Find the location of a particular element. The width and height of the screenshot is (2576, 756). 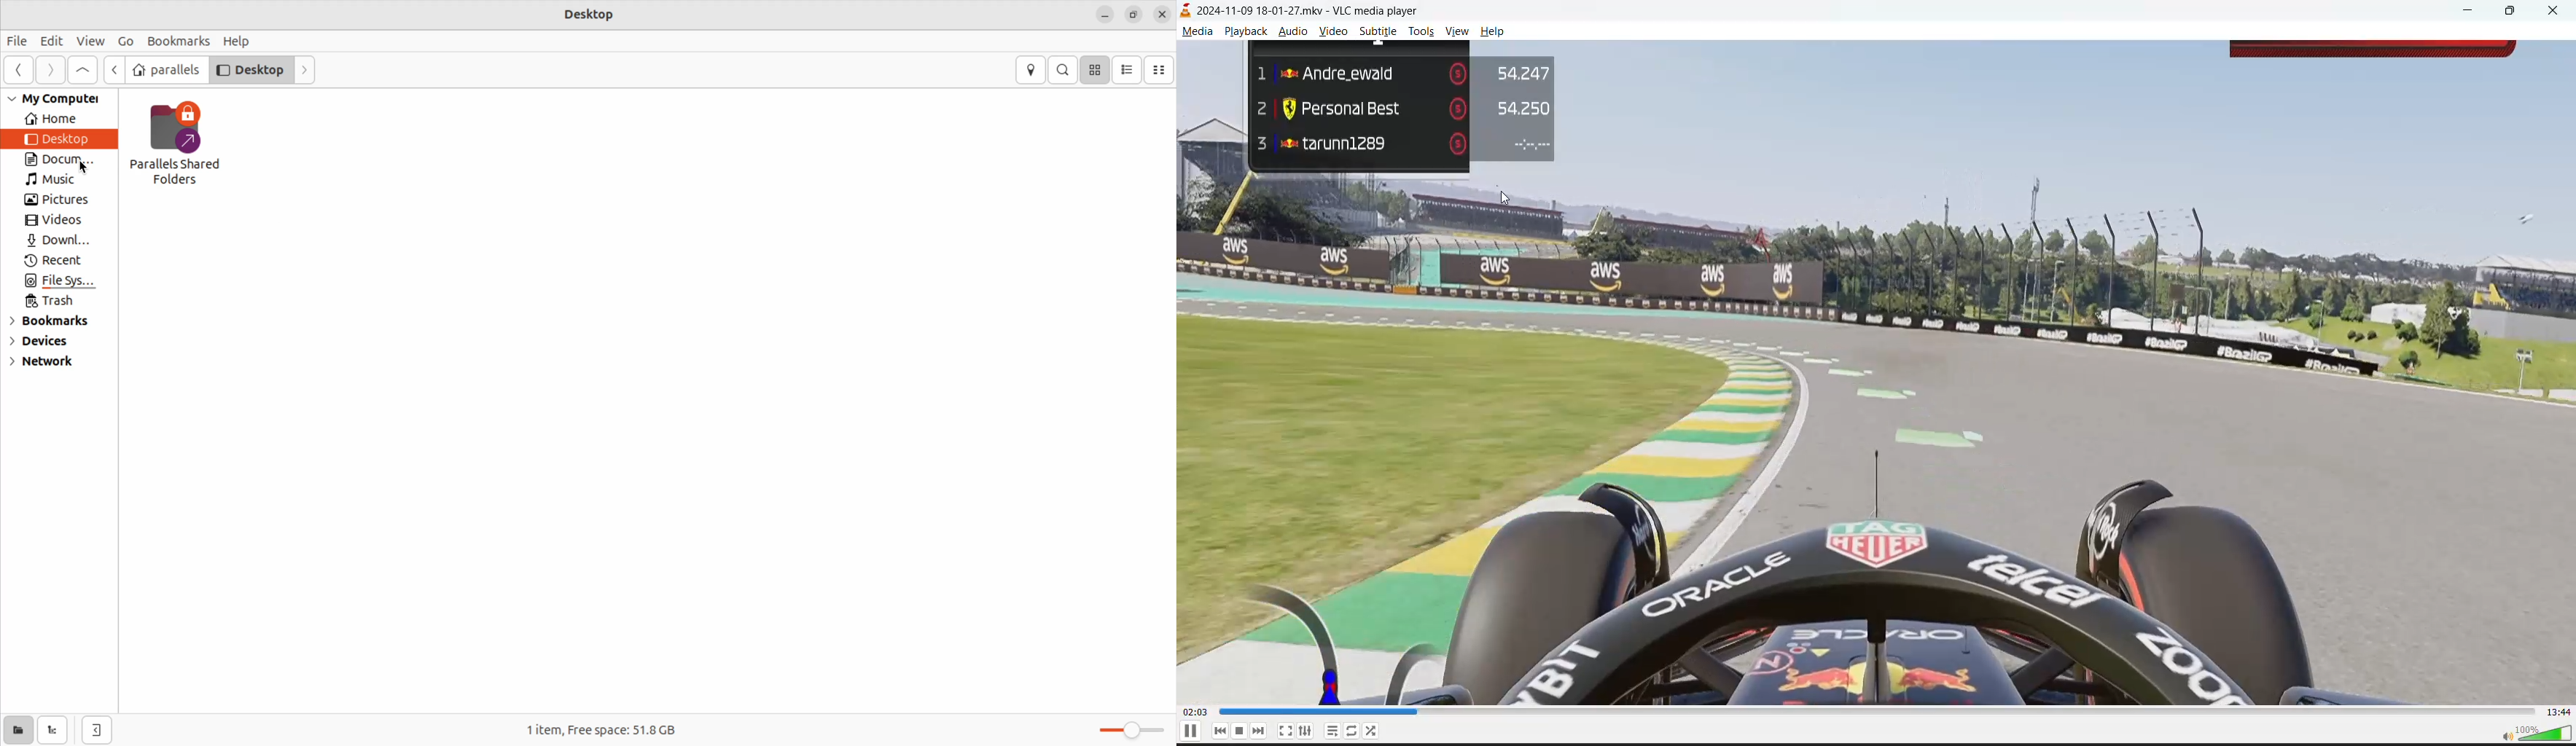

volume is located at coordinates (2534, 732).